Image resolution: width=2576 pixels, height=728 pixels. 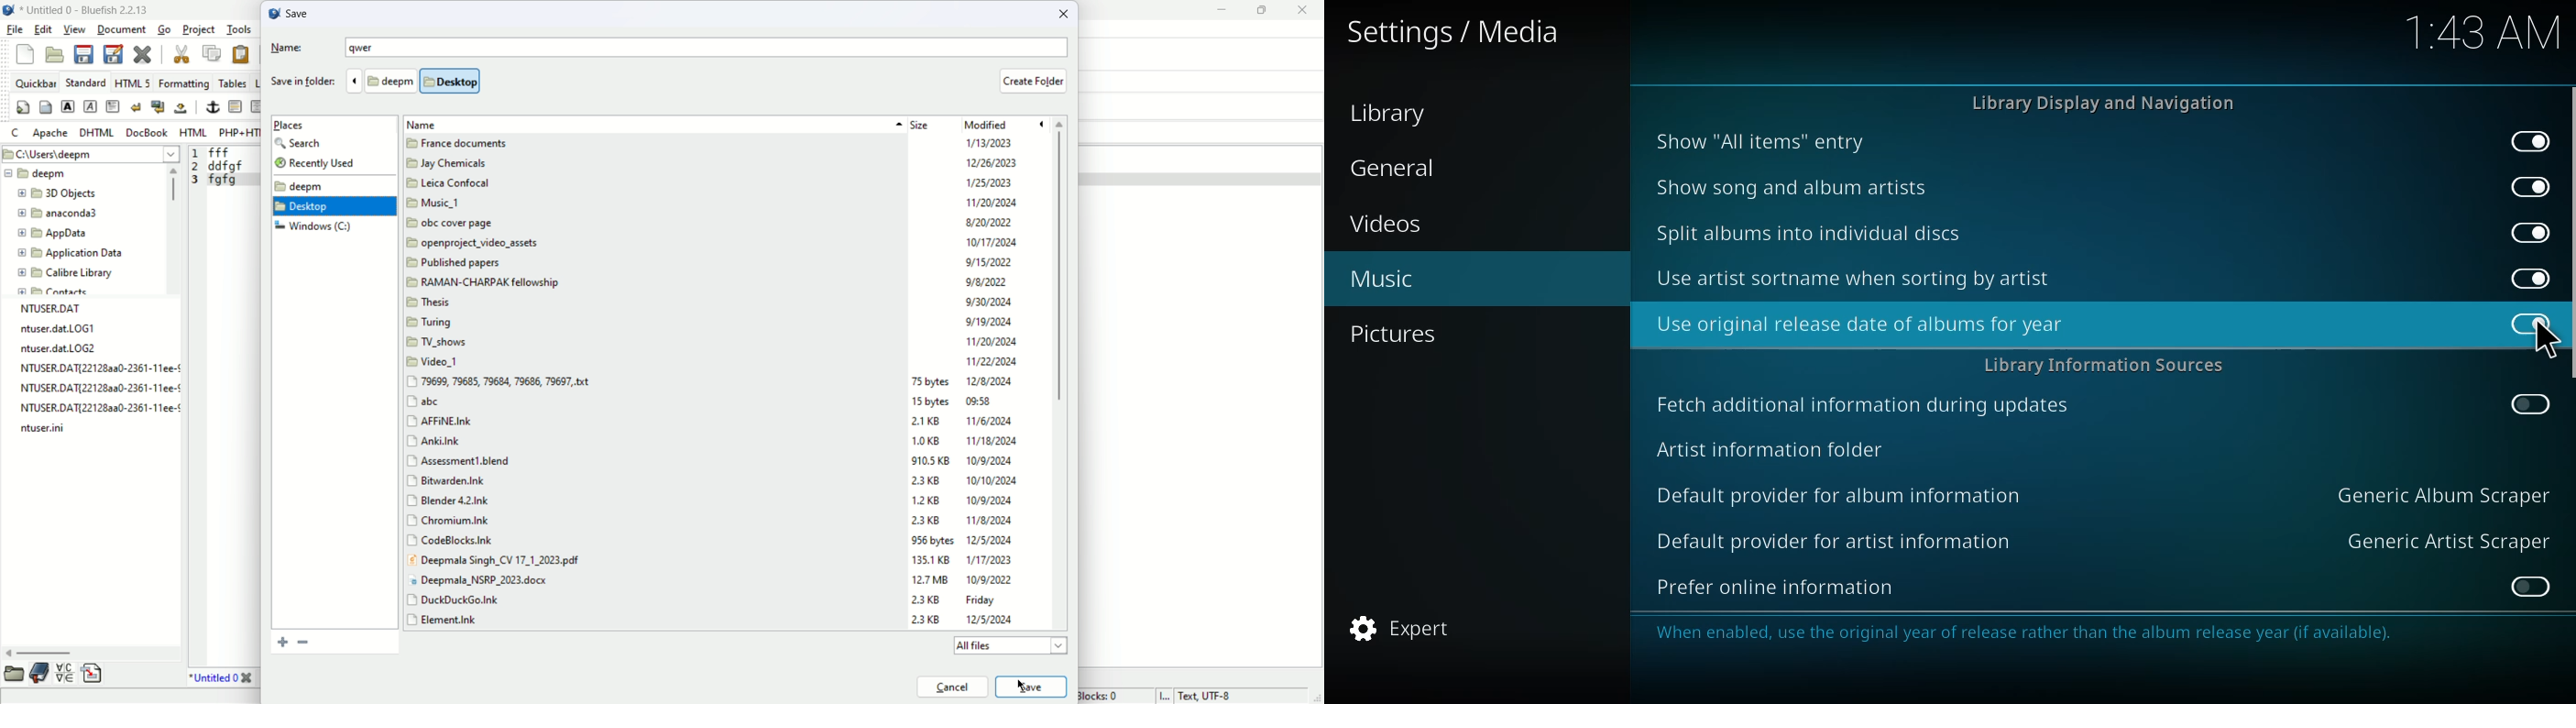 I want to click on quickstart, so click(x=24, y=107).